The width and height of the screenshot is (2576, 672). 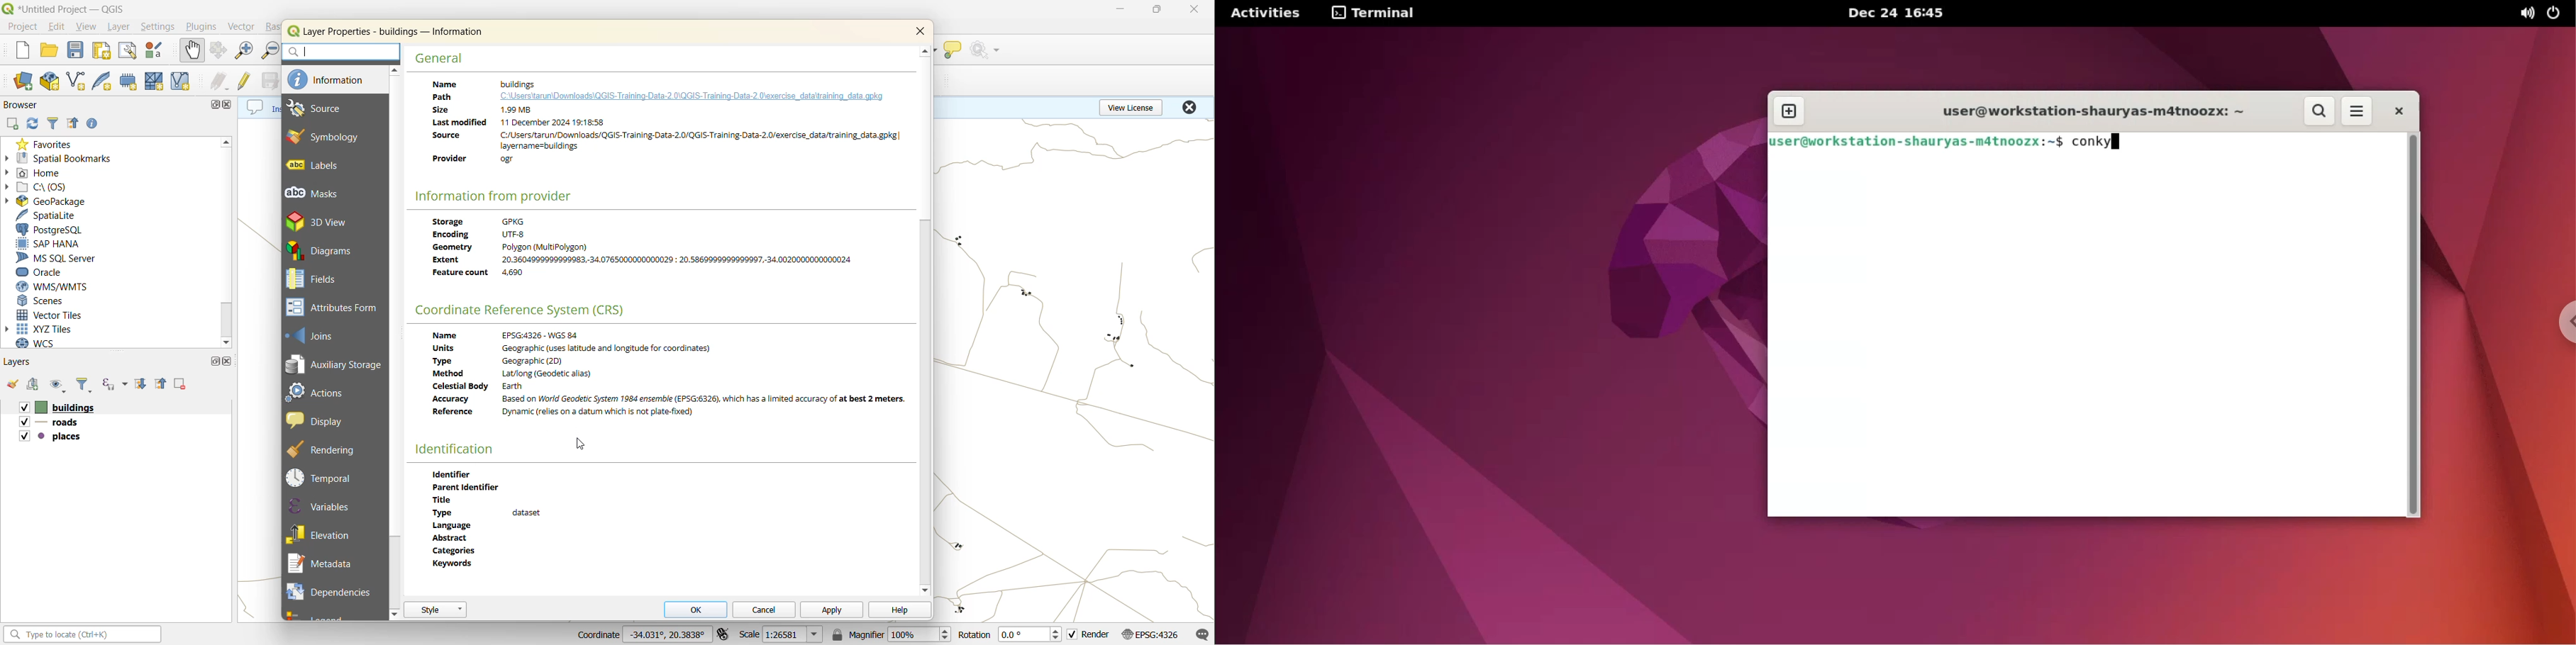 What do you see at coordinates (56, 286) in the screenshot?
I see `wms` at bounding box center [56, 286].